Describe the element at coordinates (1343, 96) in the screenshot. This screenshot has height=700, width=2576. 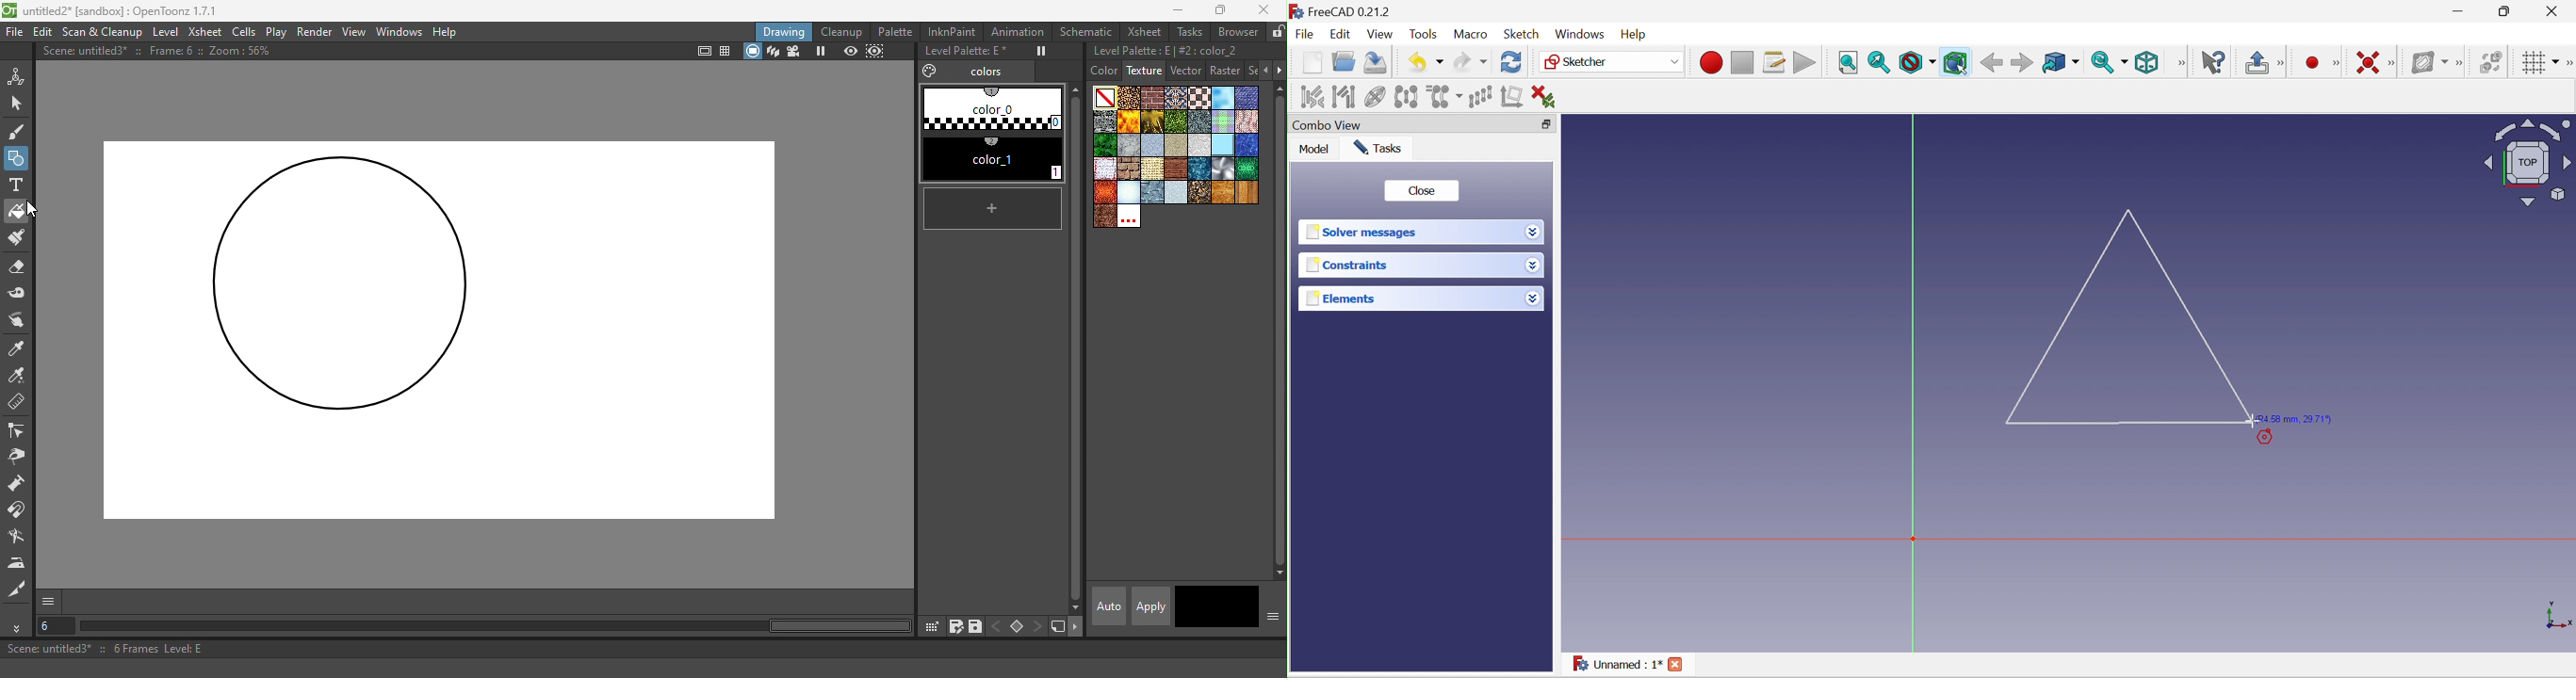
I see `Select associated geometry` at that location.